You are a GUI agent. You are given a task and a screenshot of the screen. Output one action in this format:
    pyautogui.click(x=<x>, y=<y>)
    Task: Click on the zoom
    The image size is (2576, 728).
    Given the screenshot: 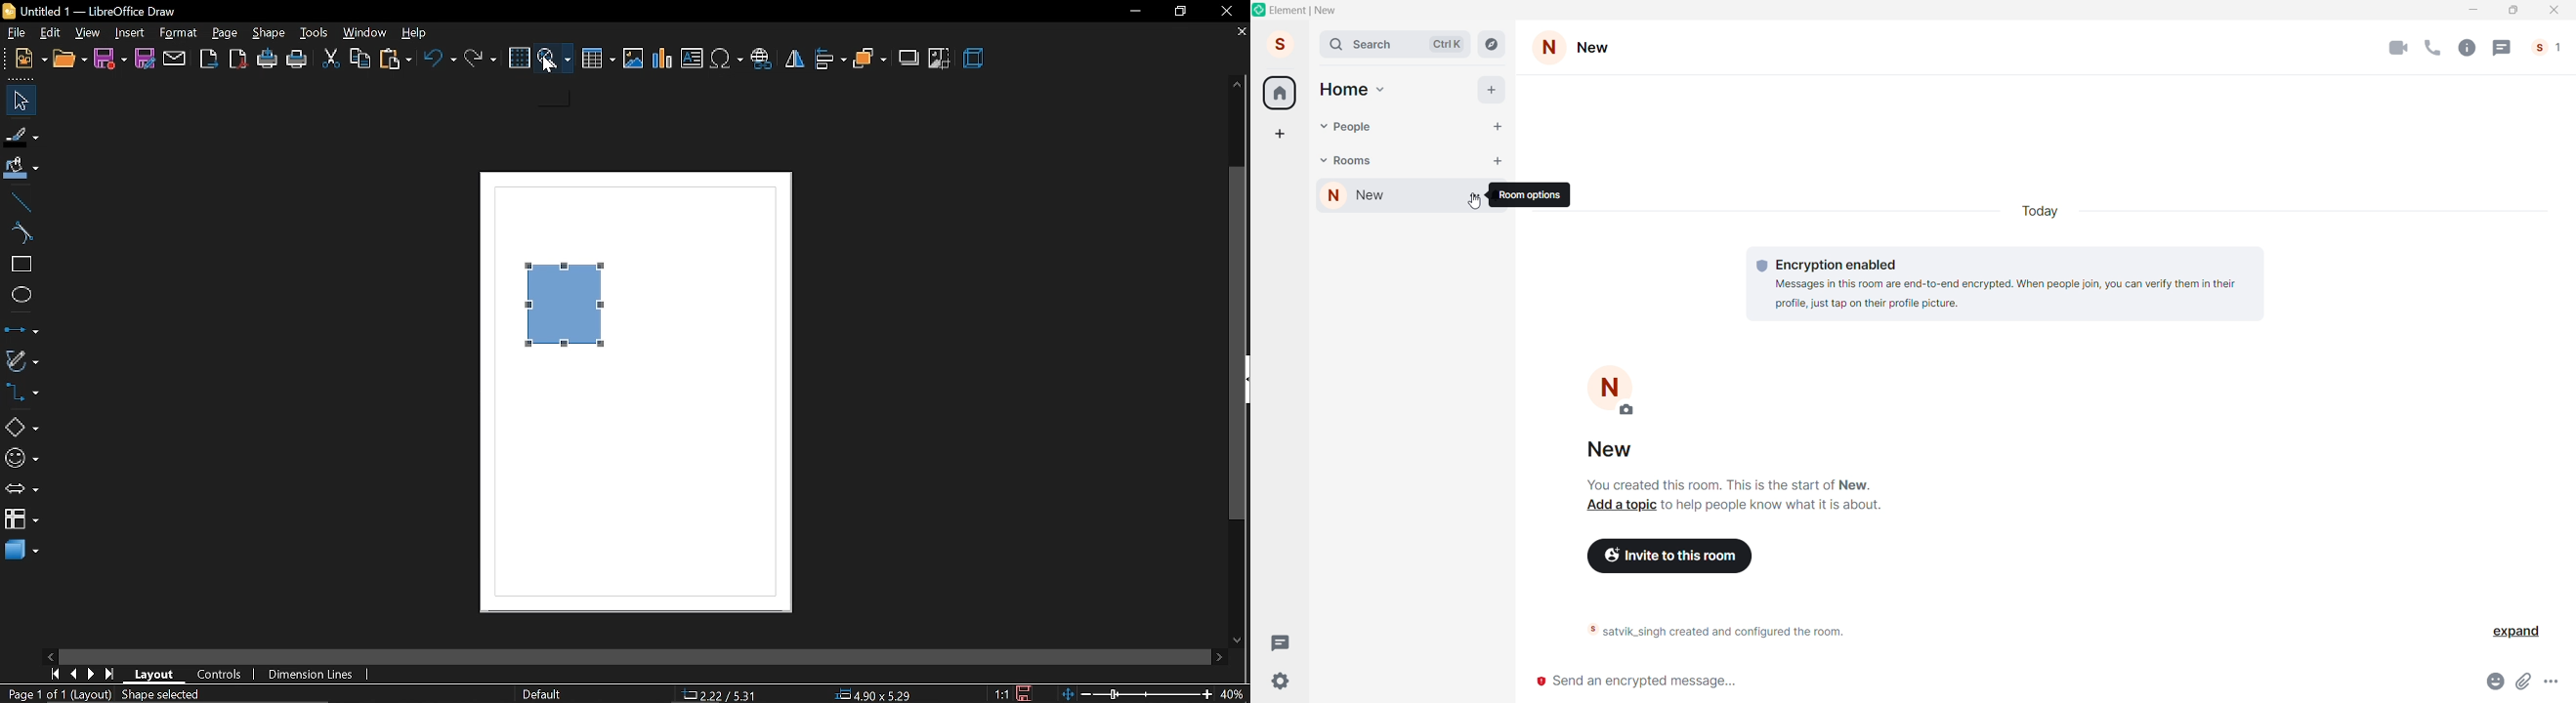 What is the action you would take?
    pyautogui.click(x=554, y=59)
    